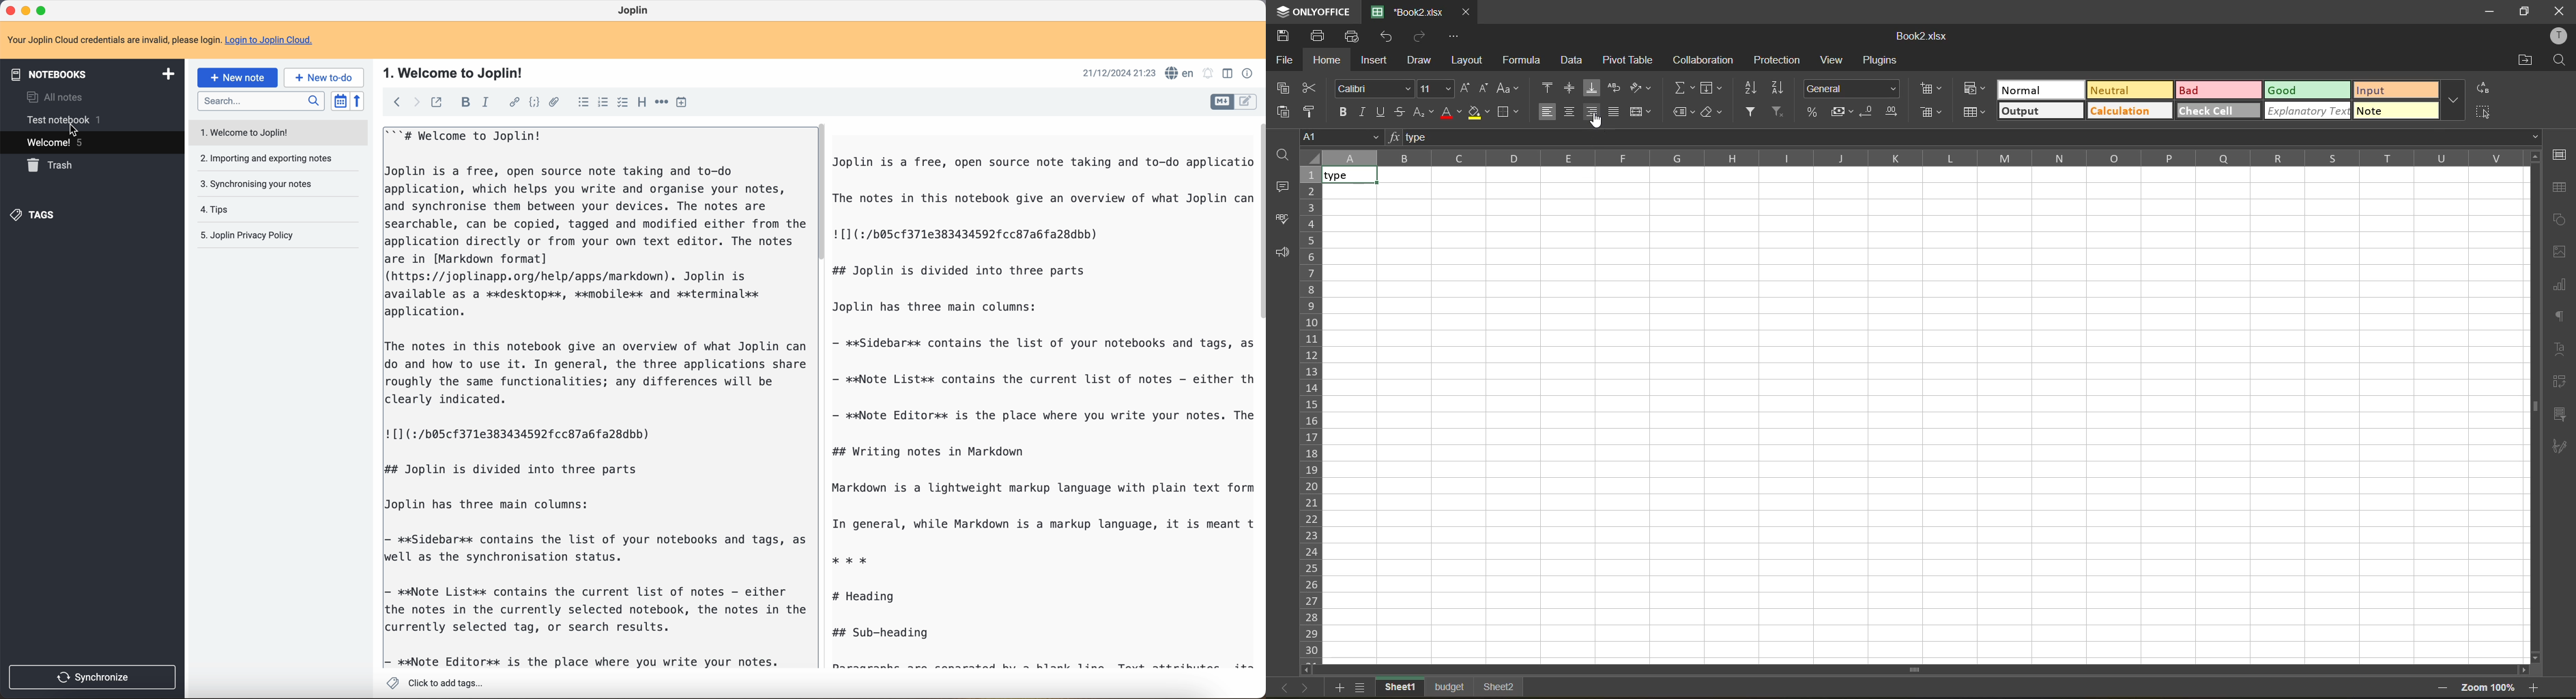  I want to click on body text, so click(1041, 411).